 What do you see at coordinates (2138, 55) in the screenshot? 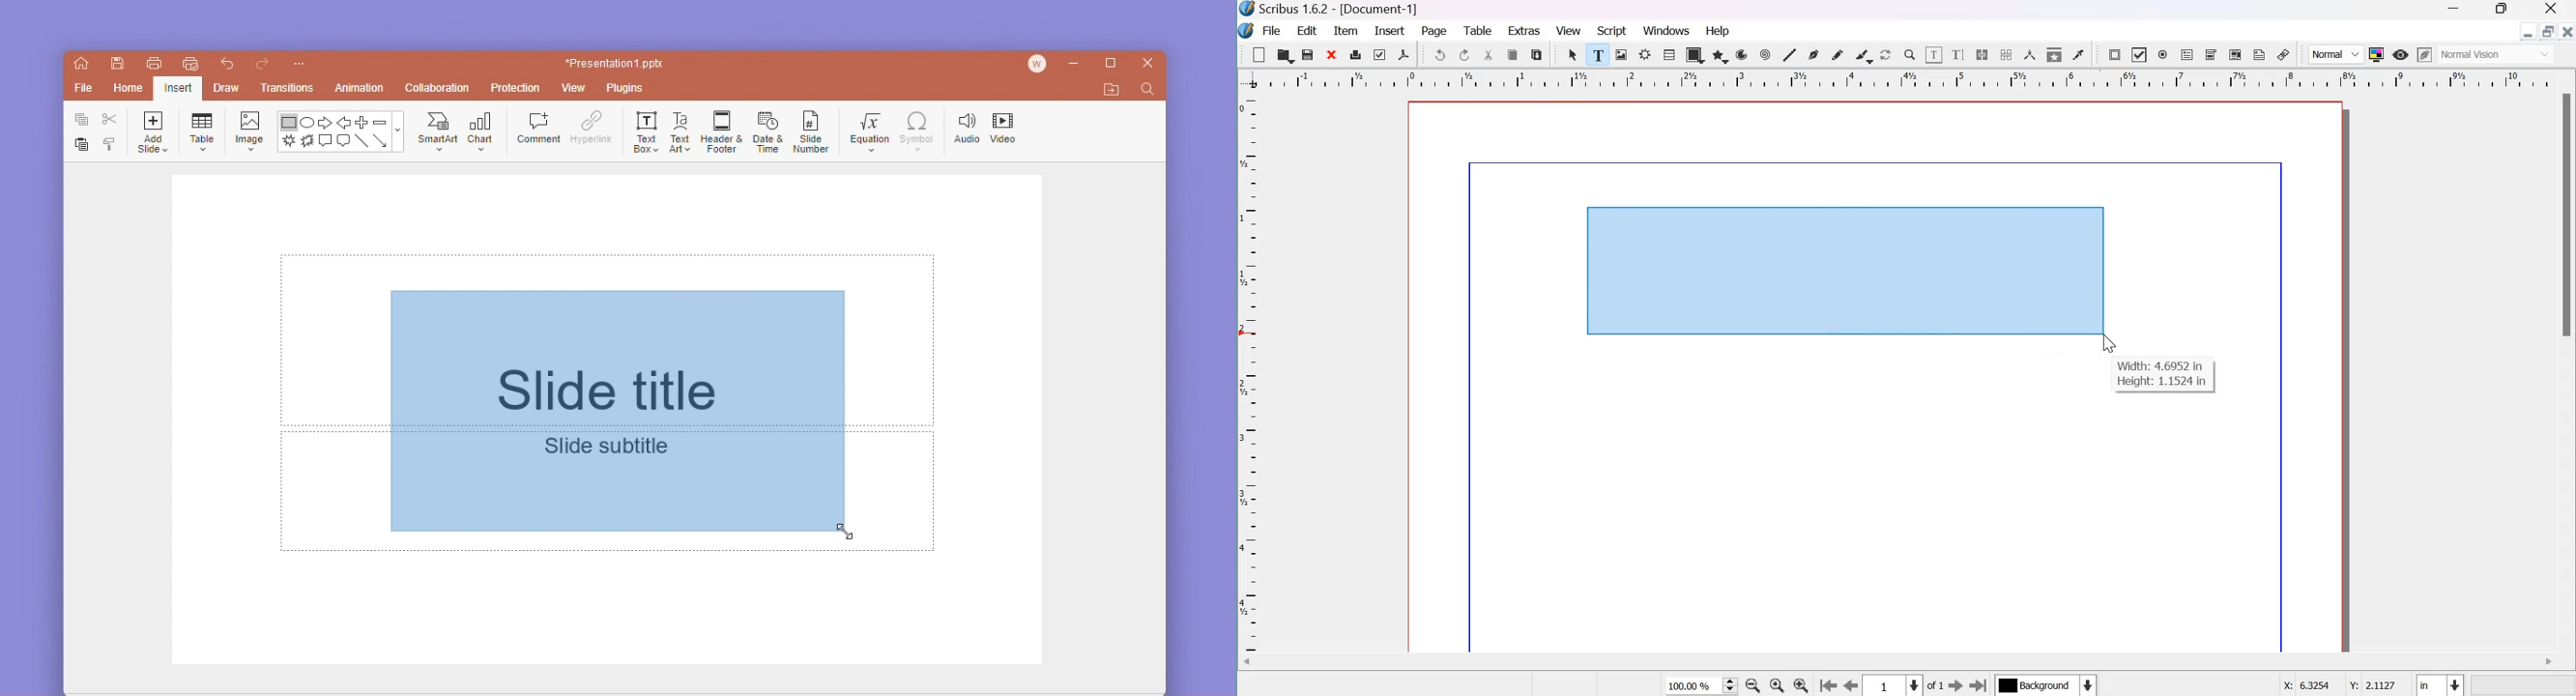
I see `PDF check box` at bounding box center [2138, 55].